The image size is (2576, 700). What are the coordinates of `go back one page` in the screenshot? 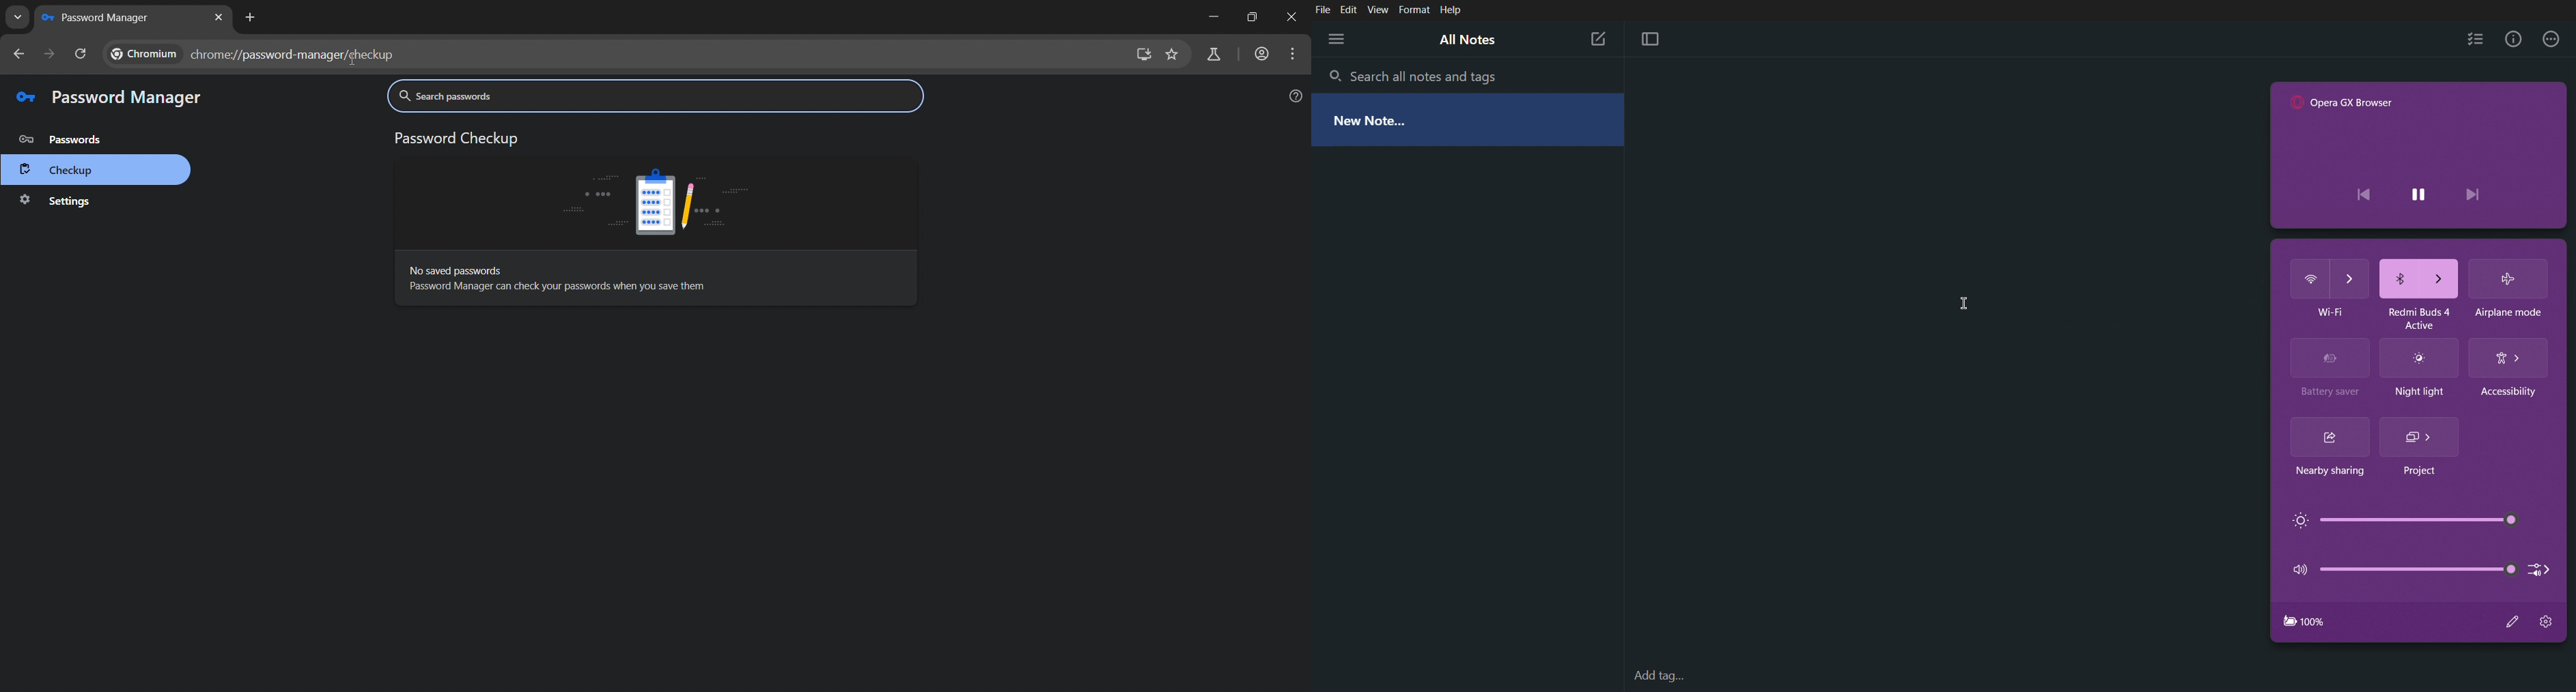 It's located at (18, 54).